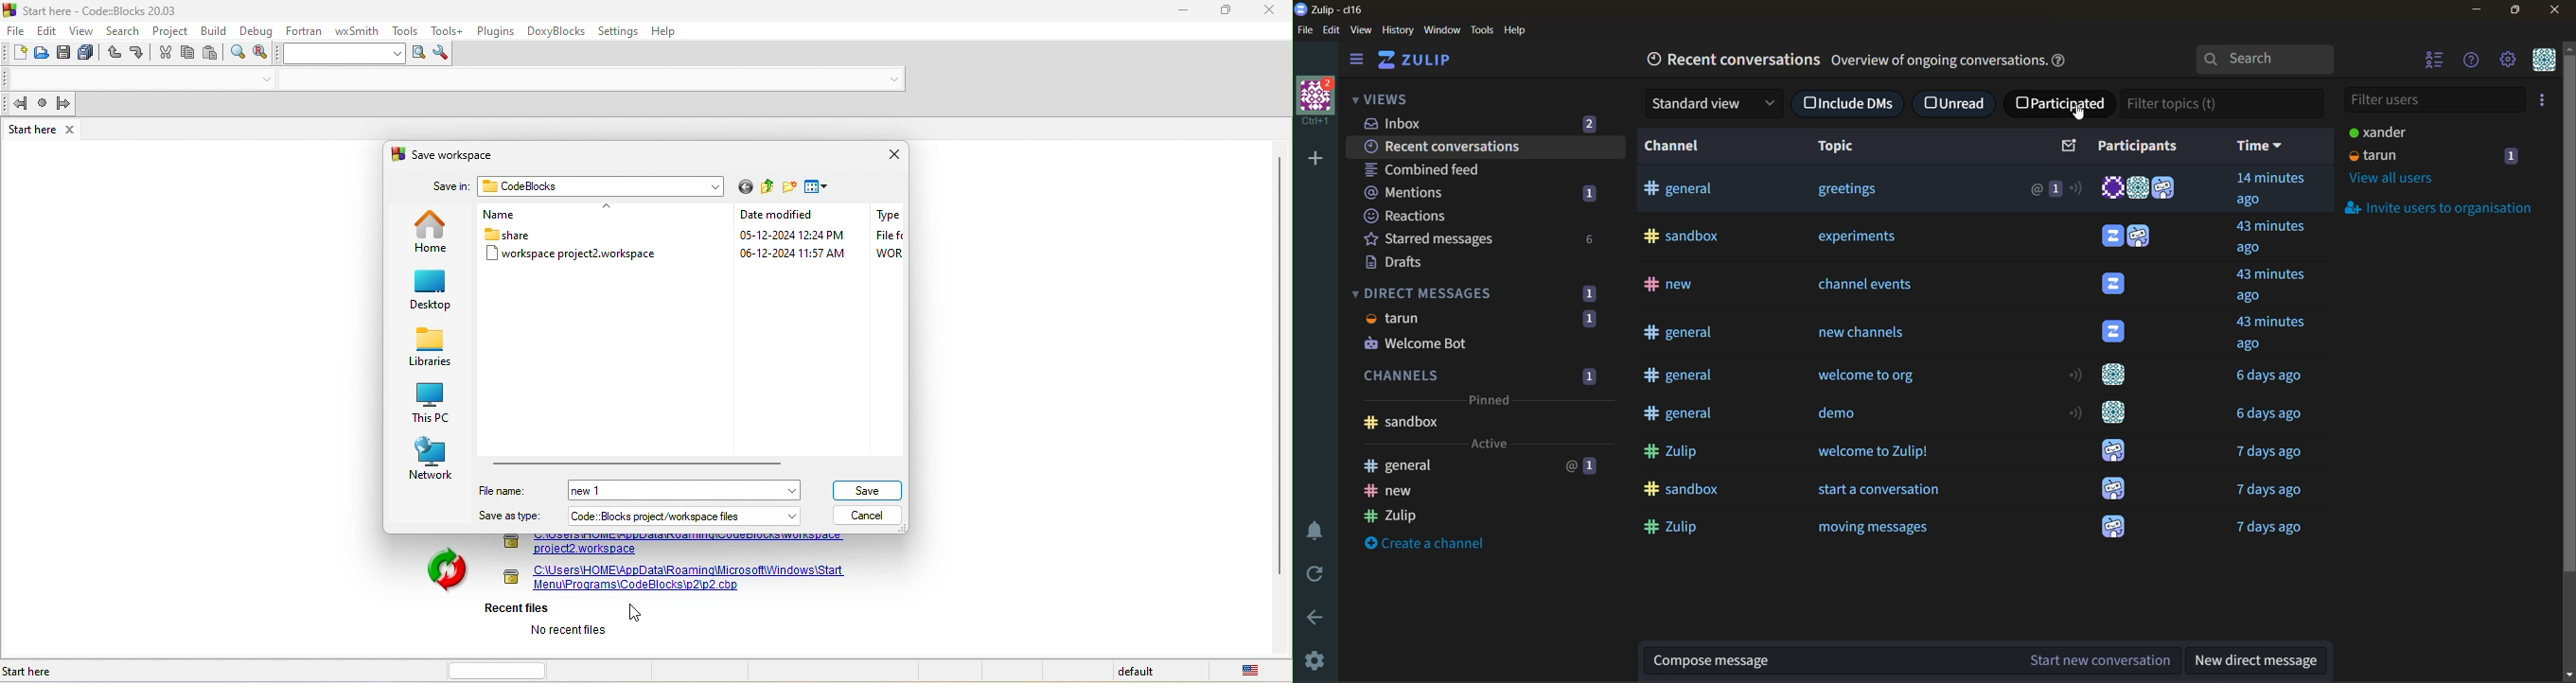 The height and width of the screenshot is (700, 2576). What do you see at coordinates (1488, 398) in the screenshot?
I see `pinned` at bounding box center [1488, 398].